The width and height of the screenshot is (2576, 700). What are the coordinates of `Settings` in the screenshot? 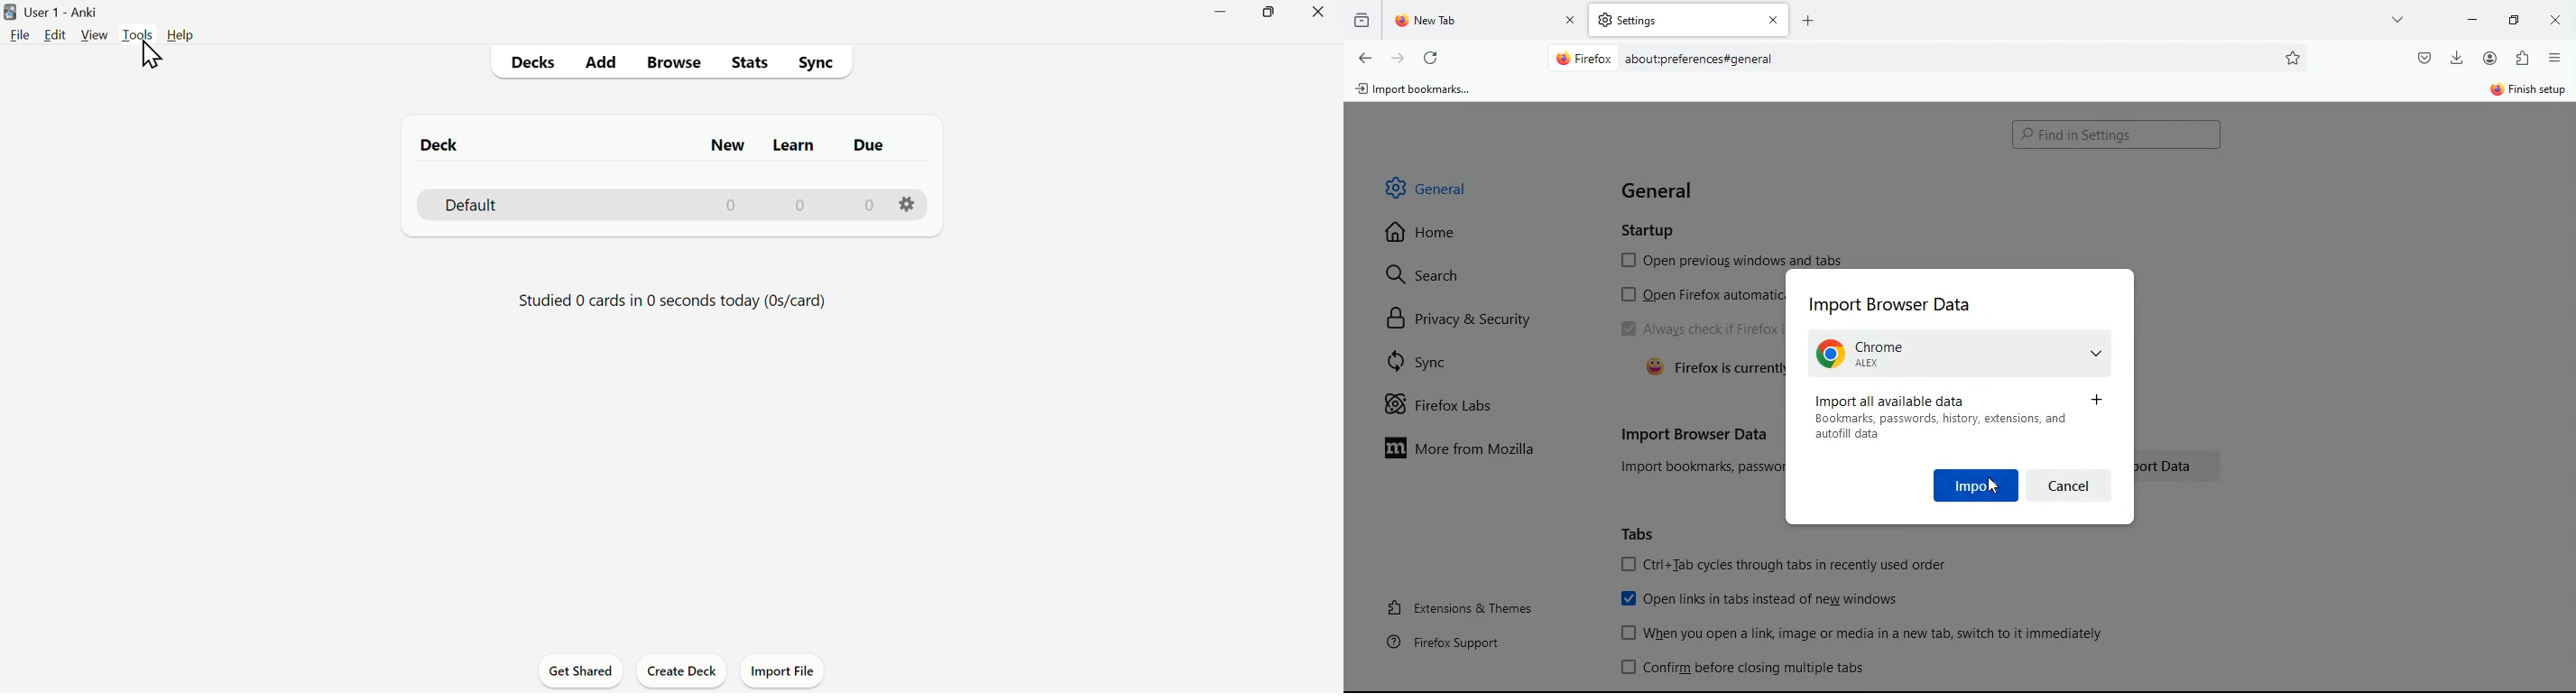 It's located at (907, 205).